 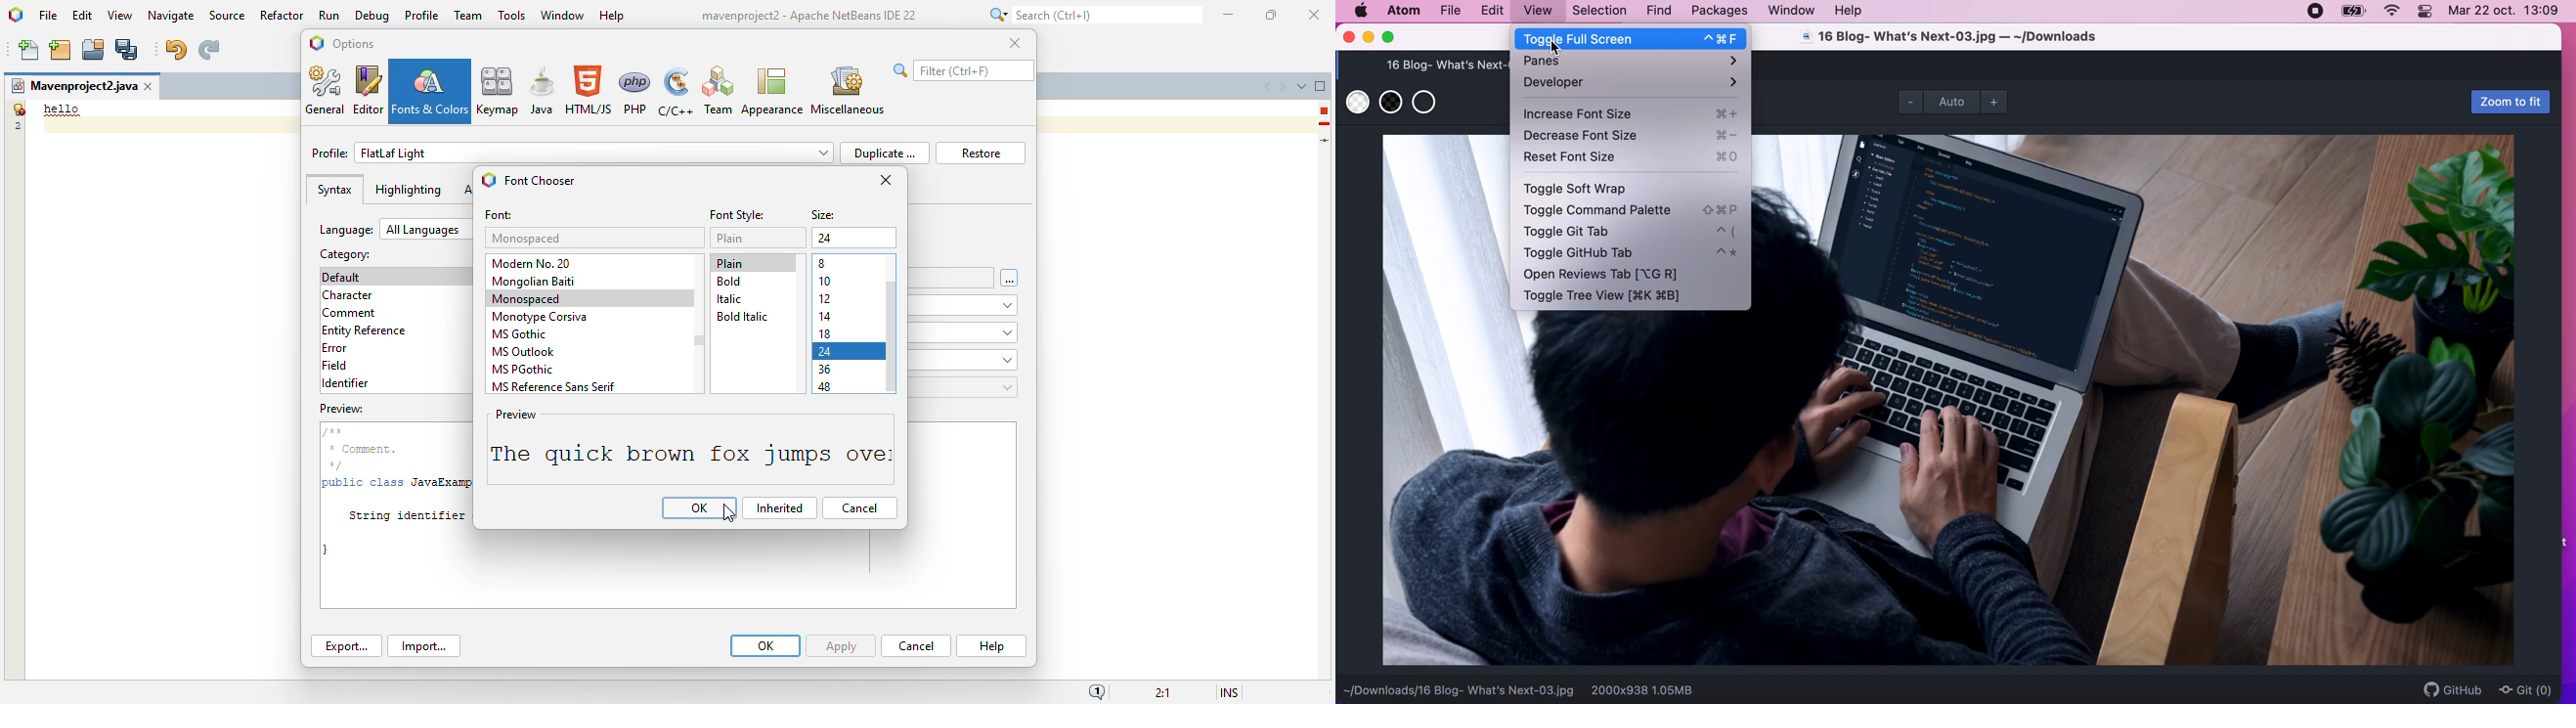 I want to click on panes, so click(x=1633, y=62).